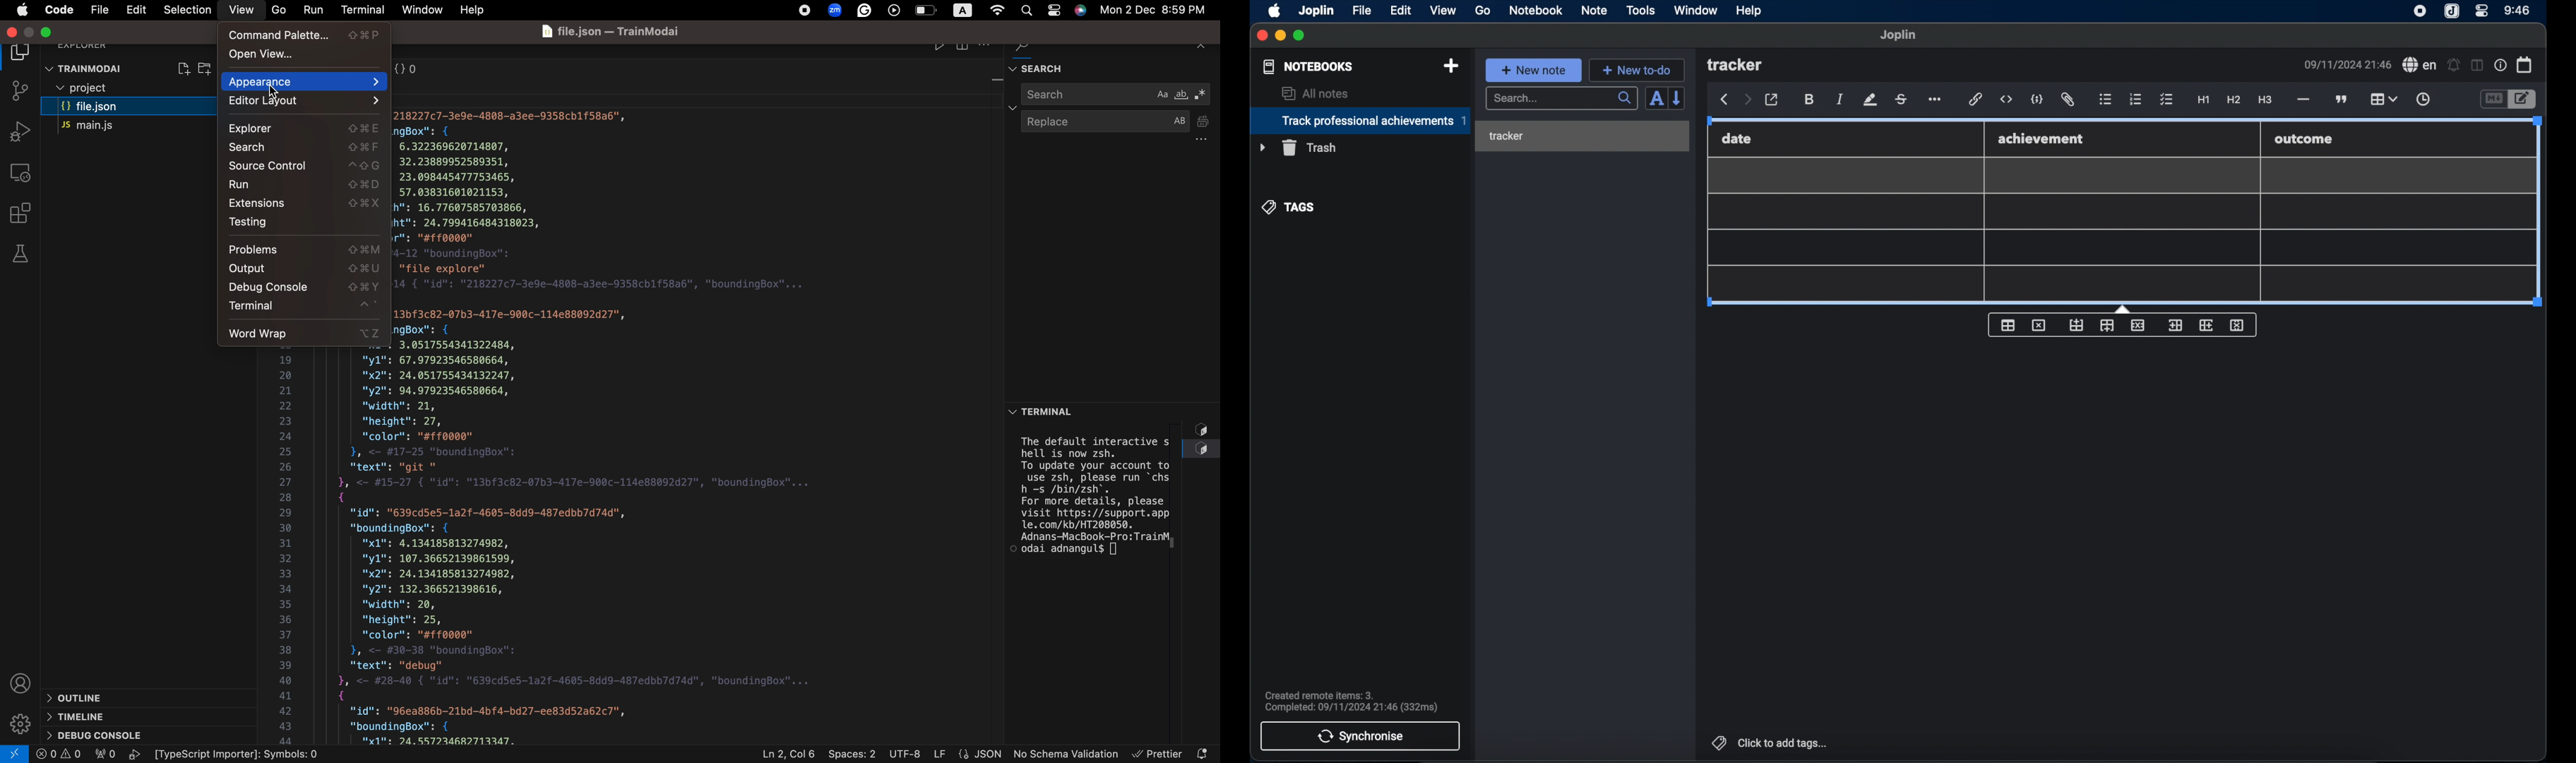 The height and width of the screenshot is (784, 2576). Describe the element at coordinates (305, 148) in the screenshot. I see `search` at that location.